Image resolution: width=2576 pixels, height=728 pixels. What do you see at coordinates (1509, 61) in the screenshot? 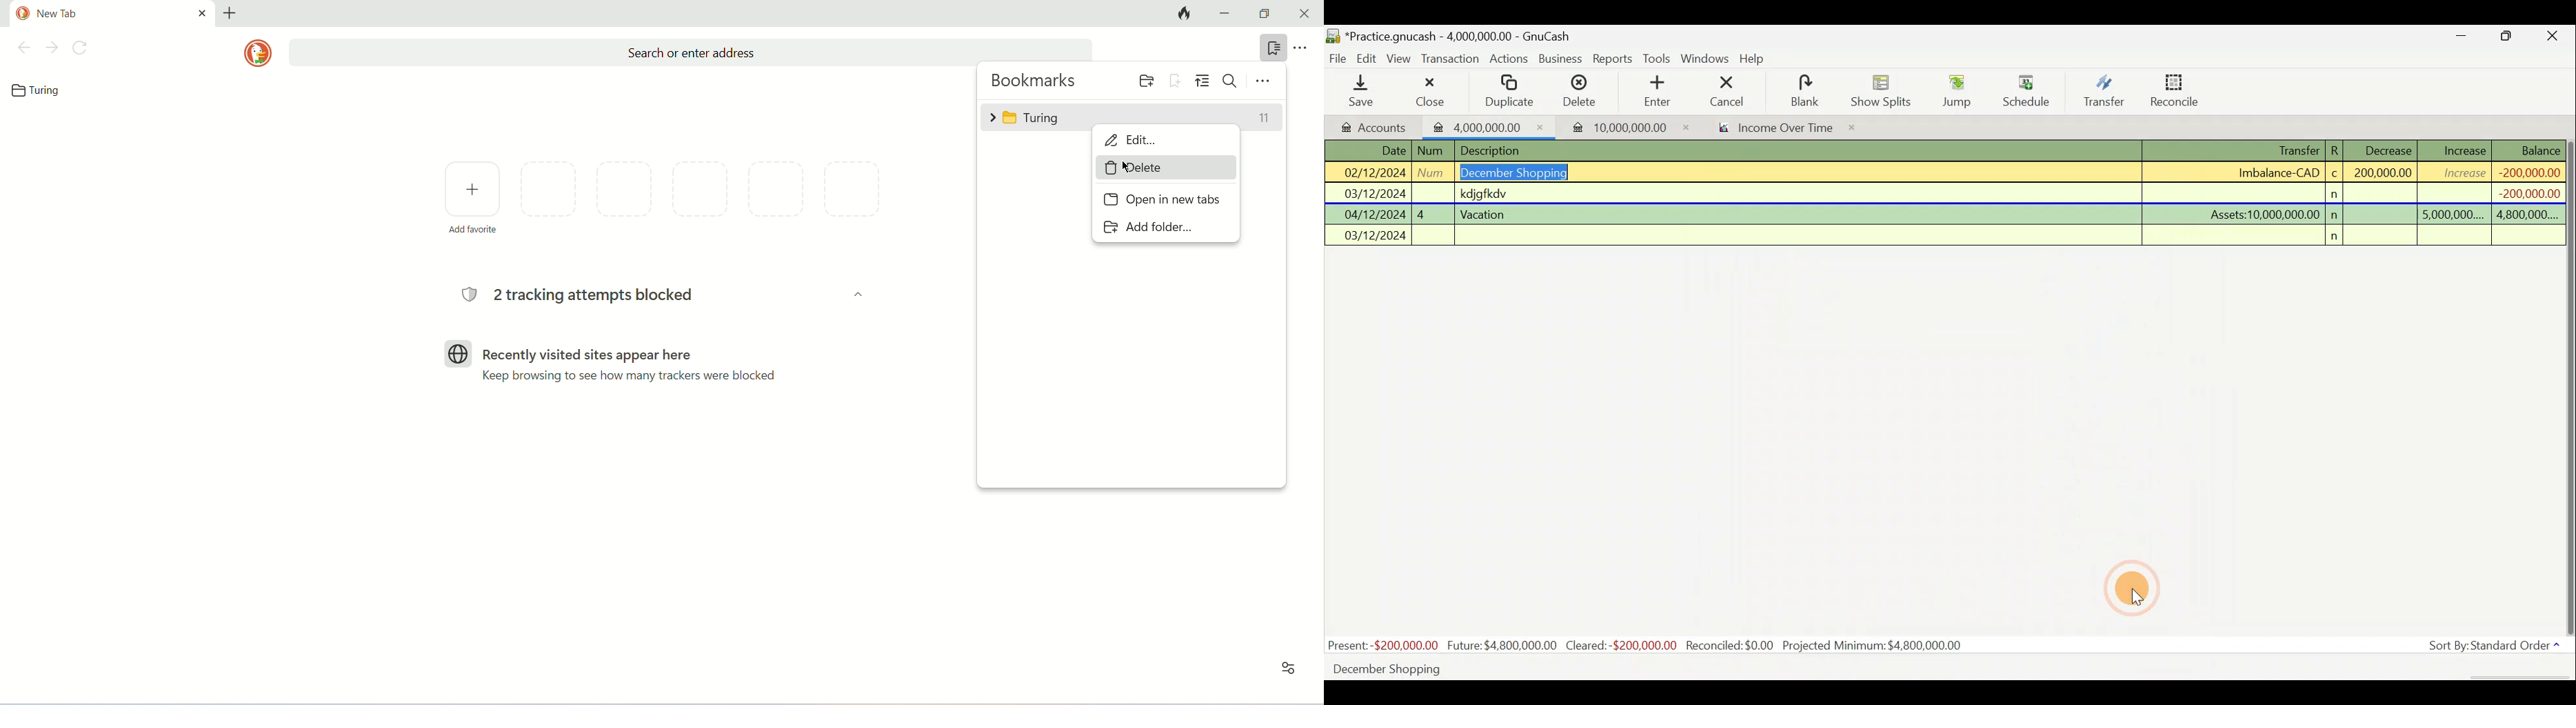
I see `Actions` at bounding box center [1509, 61].